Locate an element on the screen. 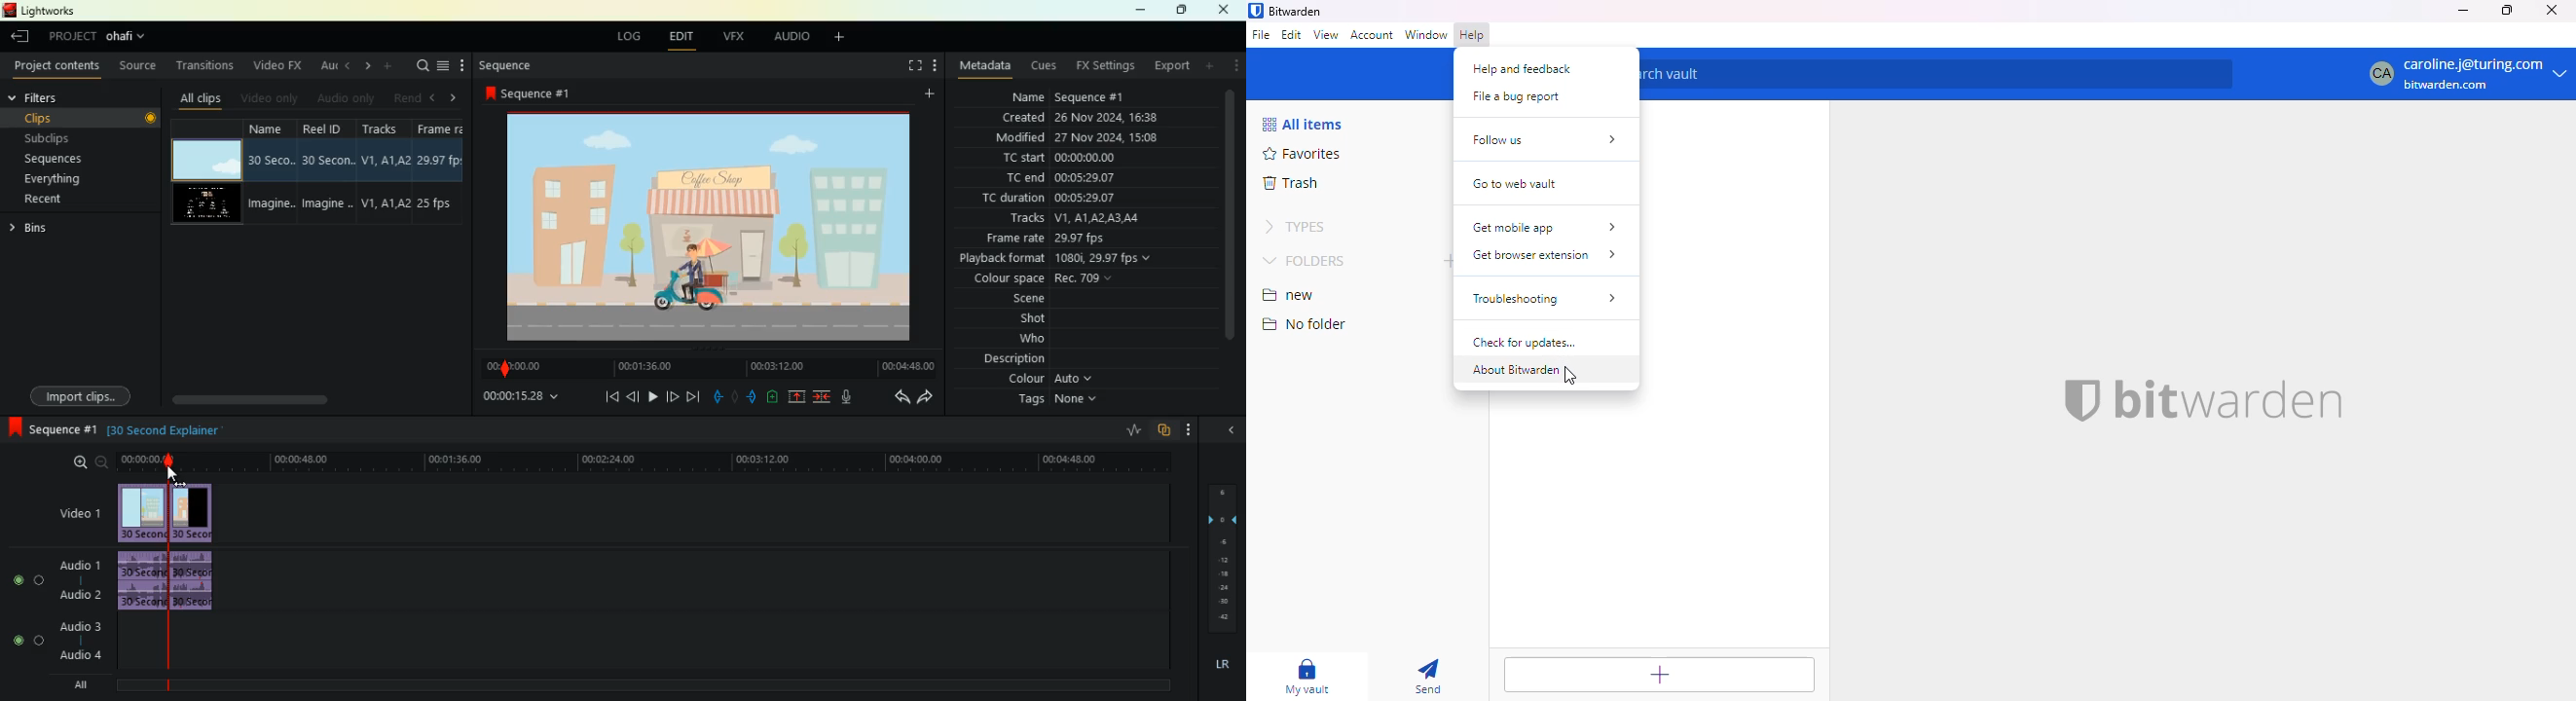  description is located at coordinates (1011, 358).